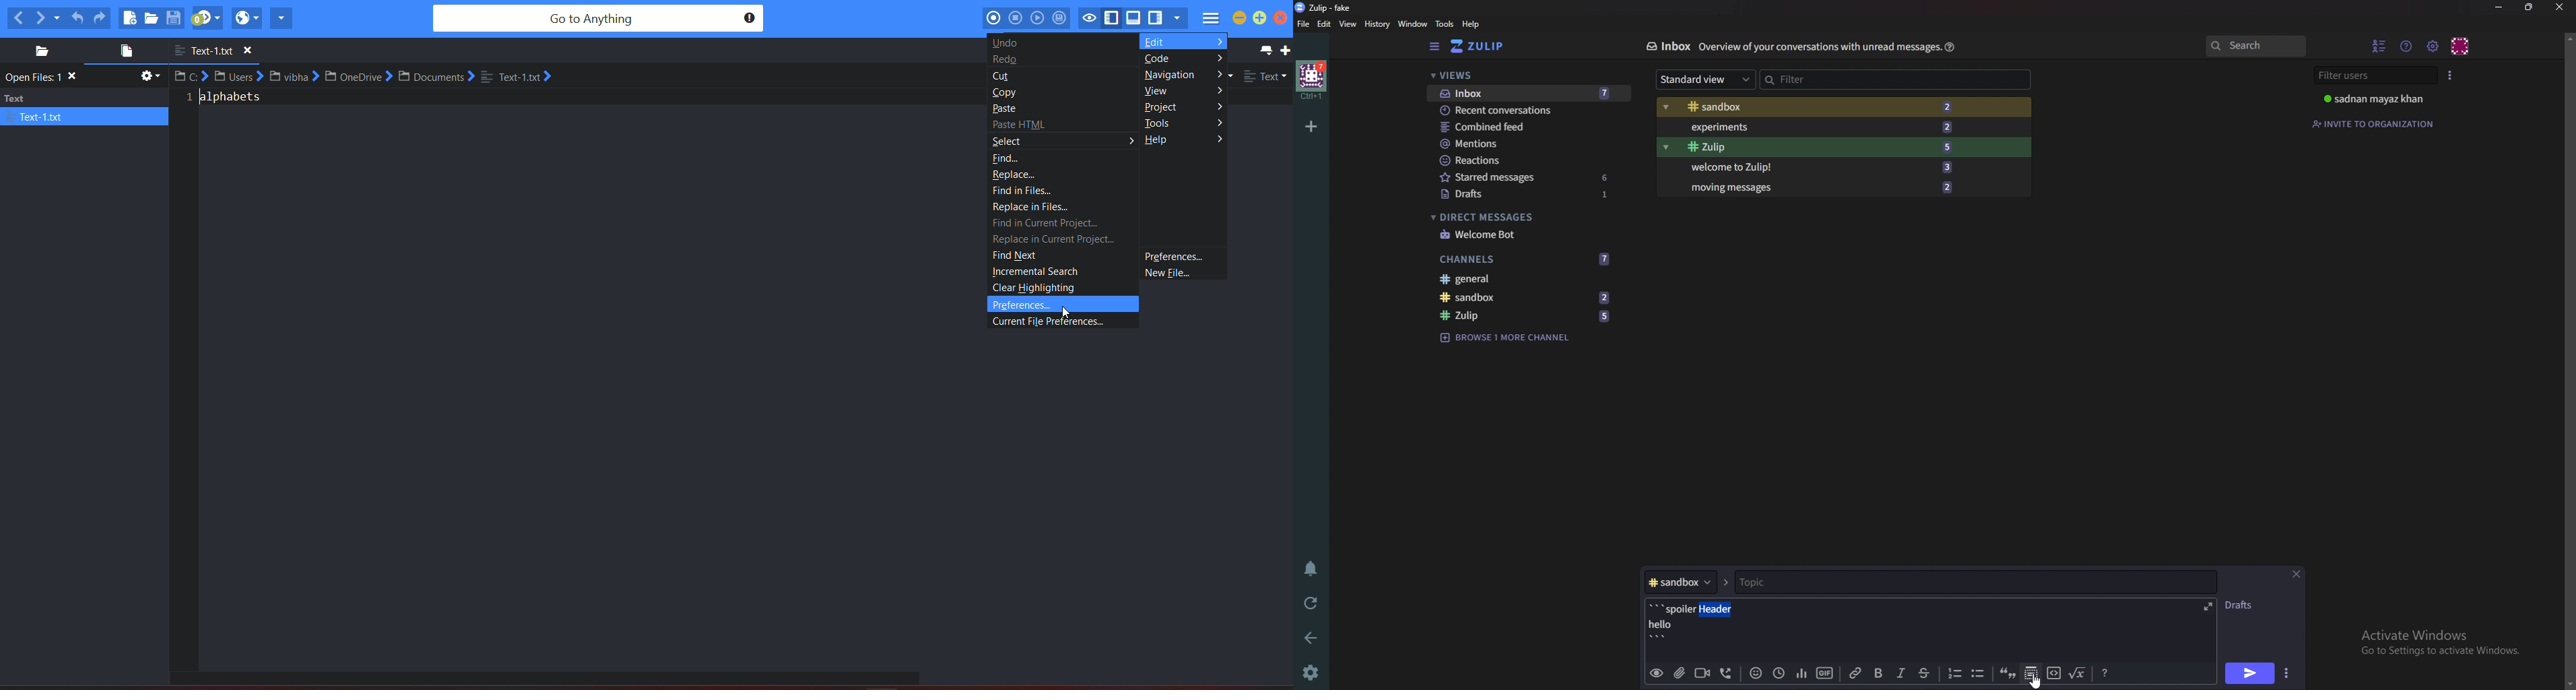 Image resolution: width=2576 pixels, height=700 pixels. Describe the element at coordinates (1804, 673) in the screenshot. I see `poll` at that location.